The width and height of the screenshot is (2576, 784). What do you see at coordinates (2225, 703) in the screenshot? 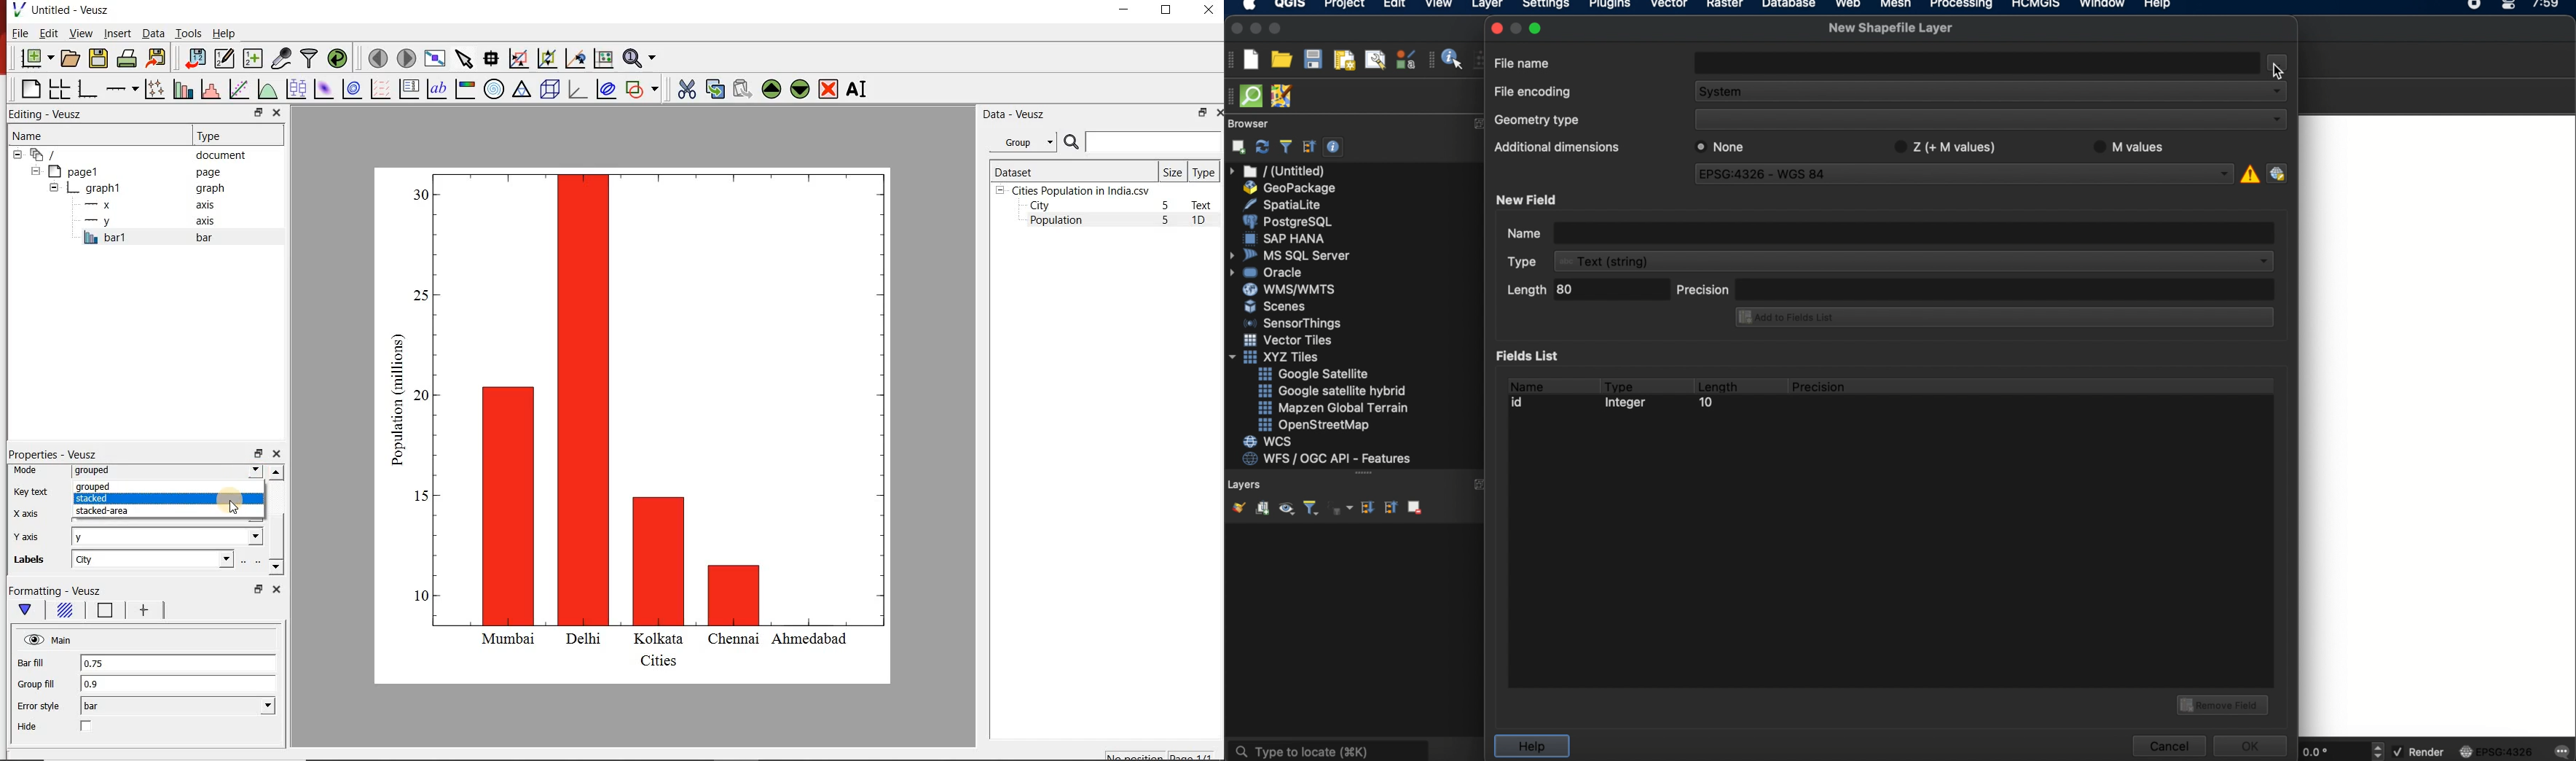
I see `remove field` at bounding box center [2225, 703].